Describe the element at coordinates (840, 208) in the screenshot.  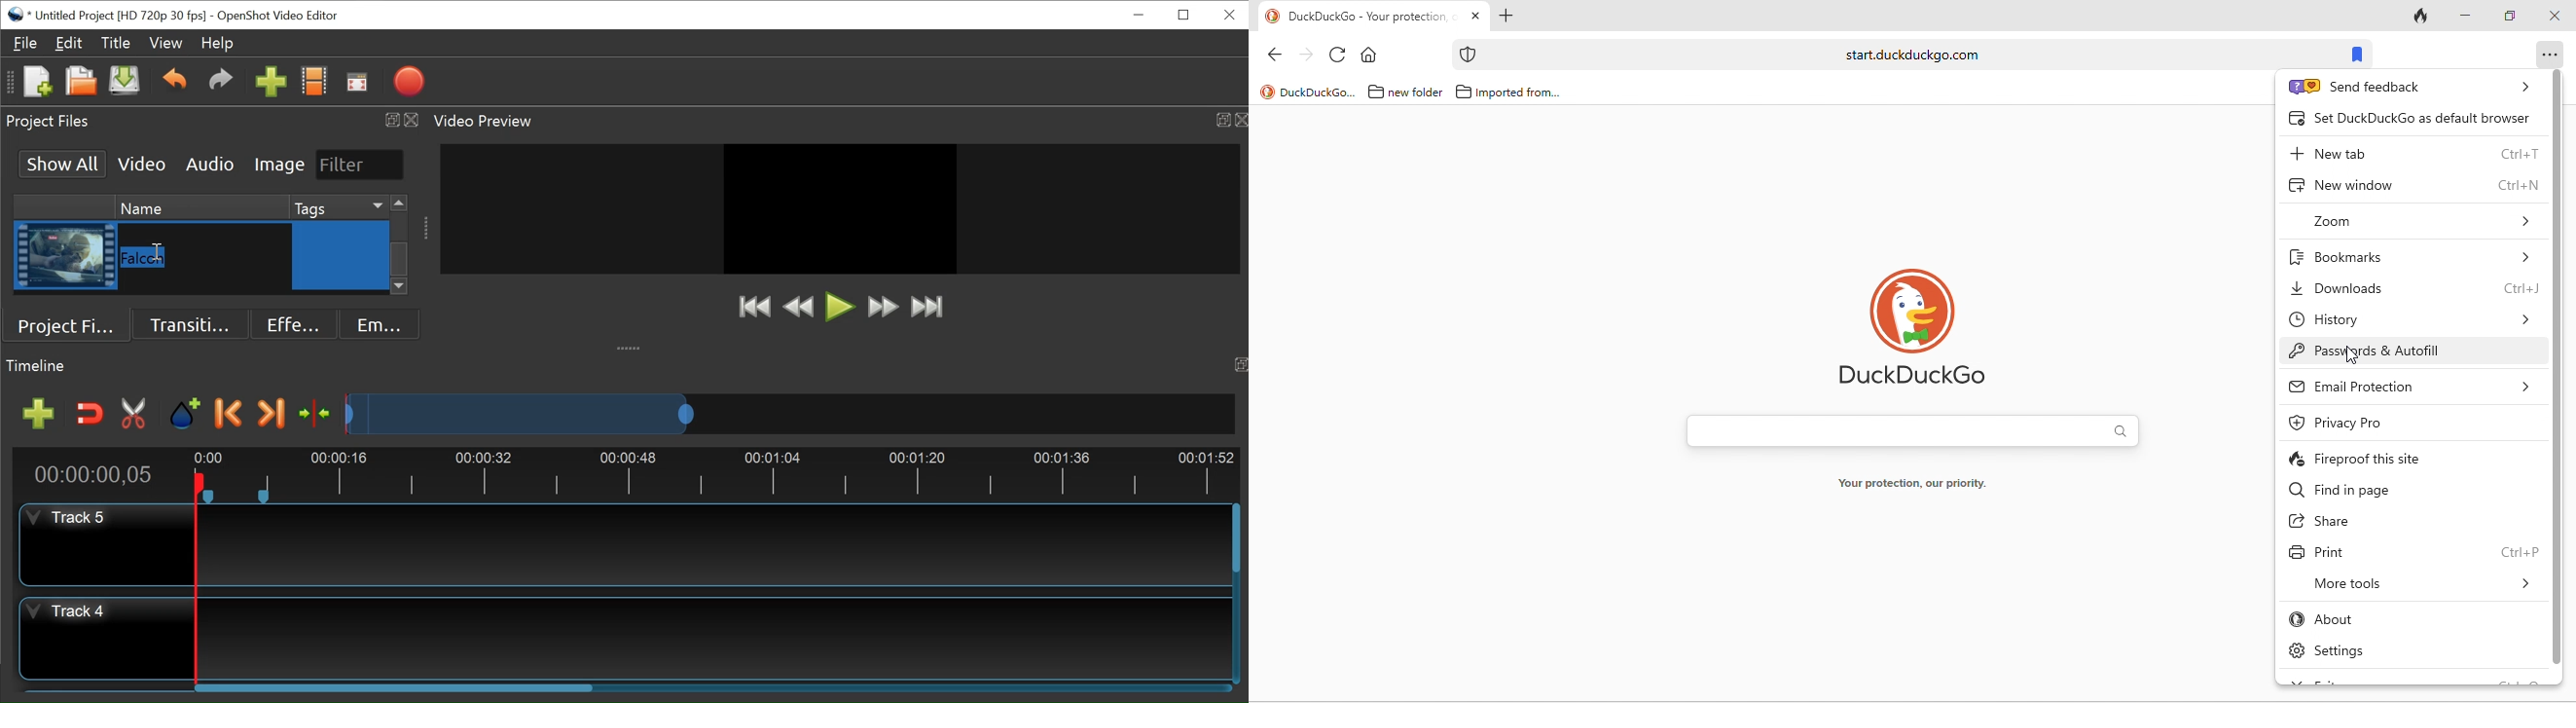
I see `Preview Window` at that location.